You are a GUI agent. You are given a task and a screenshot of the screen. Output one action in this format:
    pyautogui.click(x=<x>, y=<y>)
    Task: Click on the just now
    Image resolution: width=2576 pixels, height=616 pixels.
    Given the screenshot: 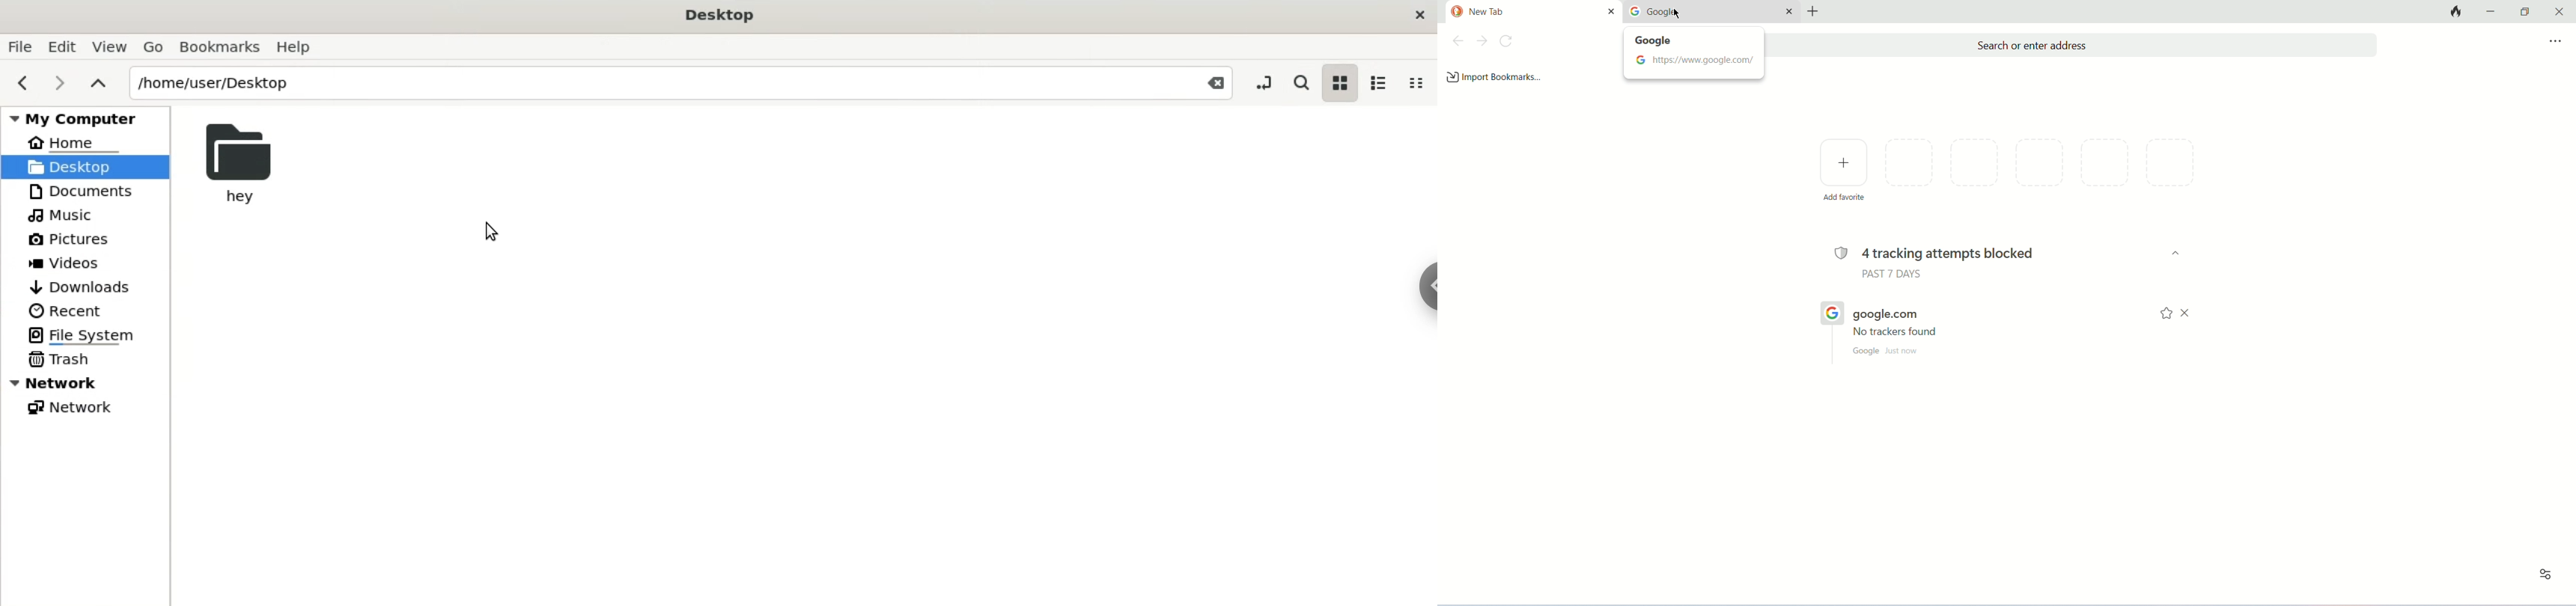 What is the action you would take?
    pyautogui.click(x=1903, y=351)
    